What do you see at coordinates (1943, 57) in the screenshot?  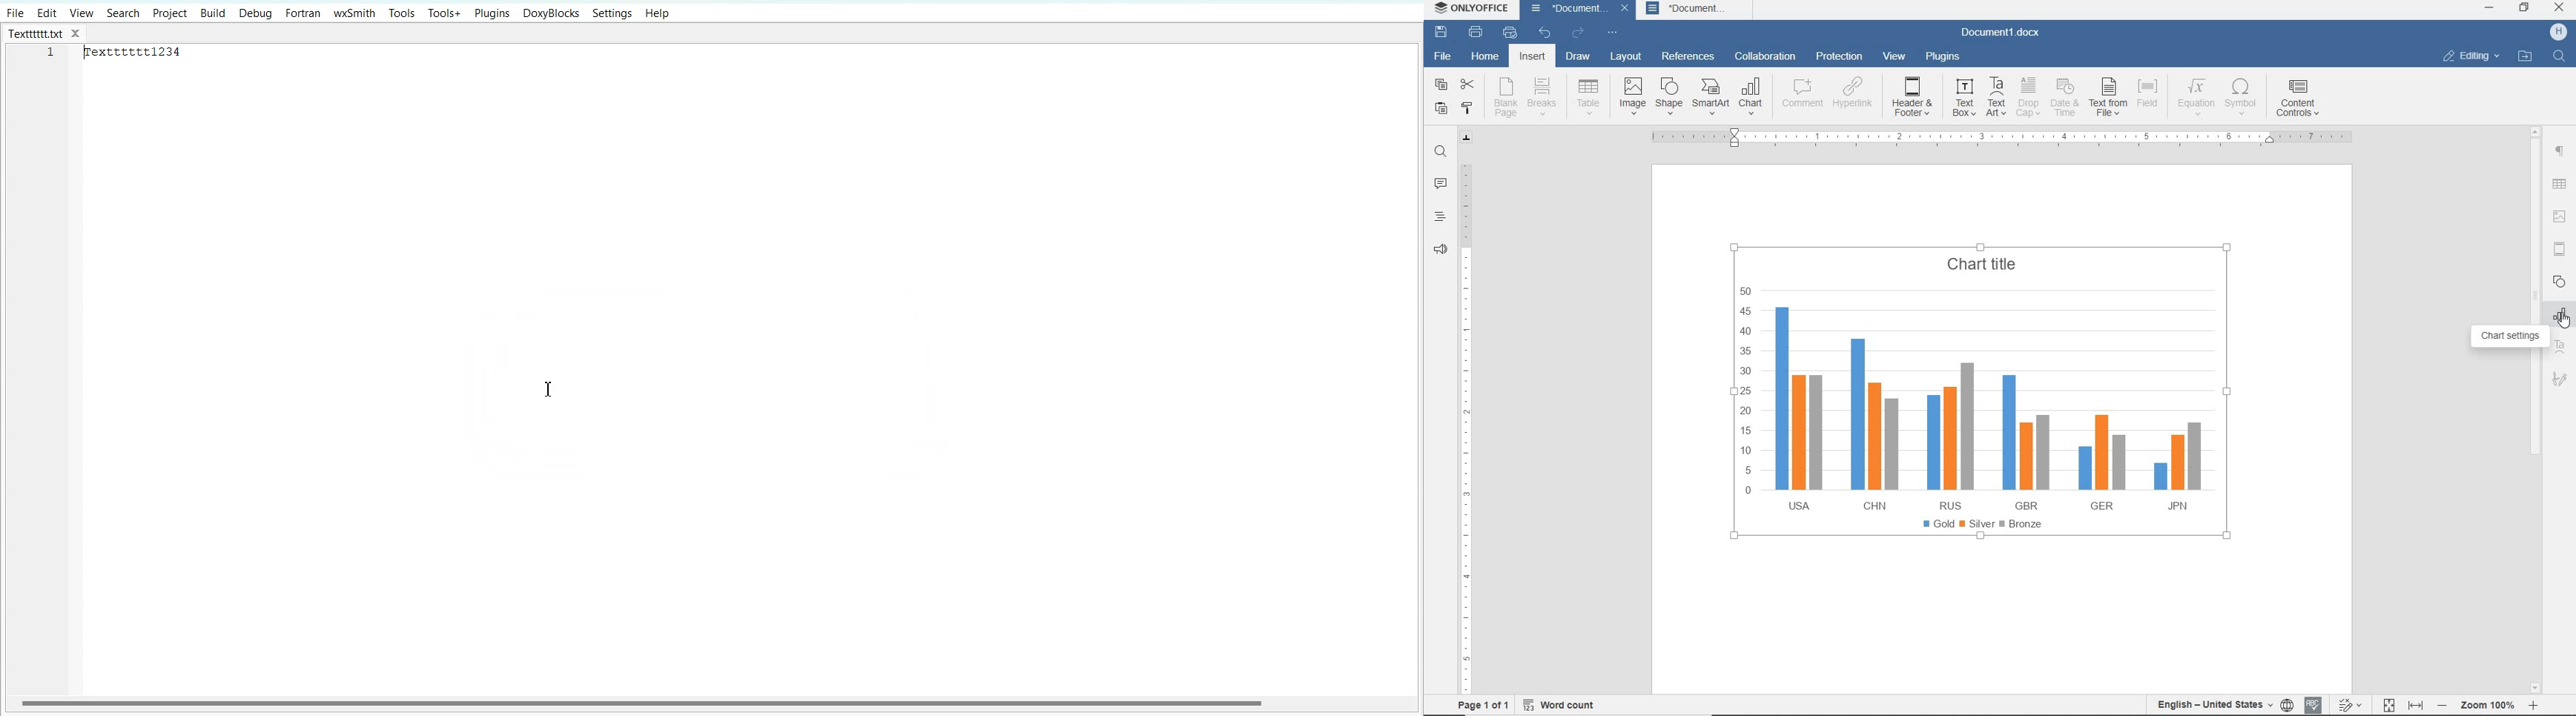 I see `plugins` at bounding box center [1943, 57].